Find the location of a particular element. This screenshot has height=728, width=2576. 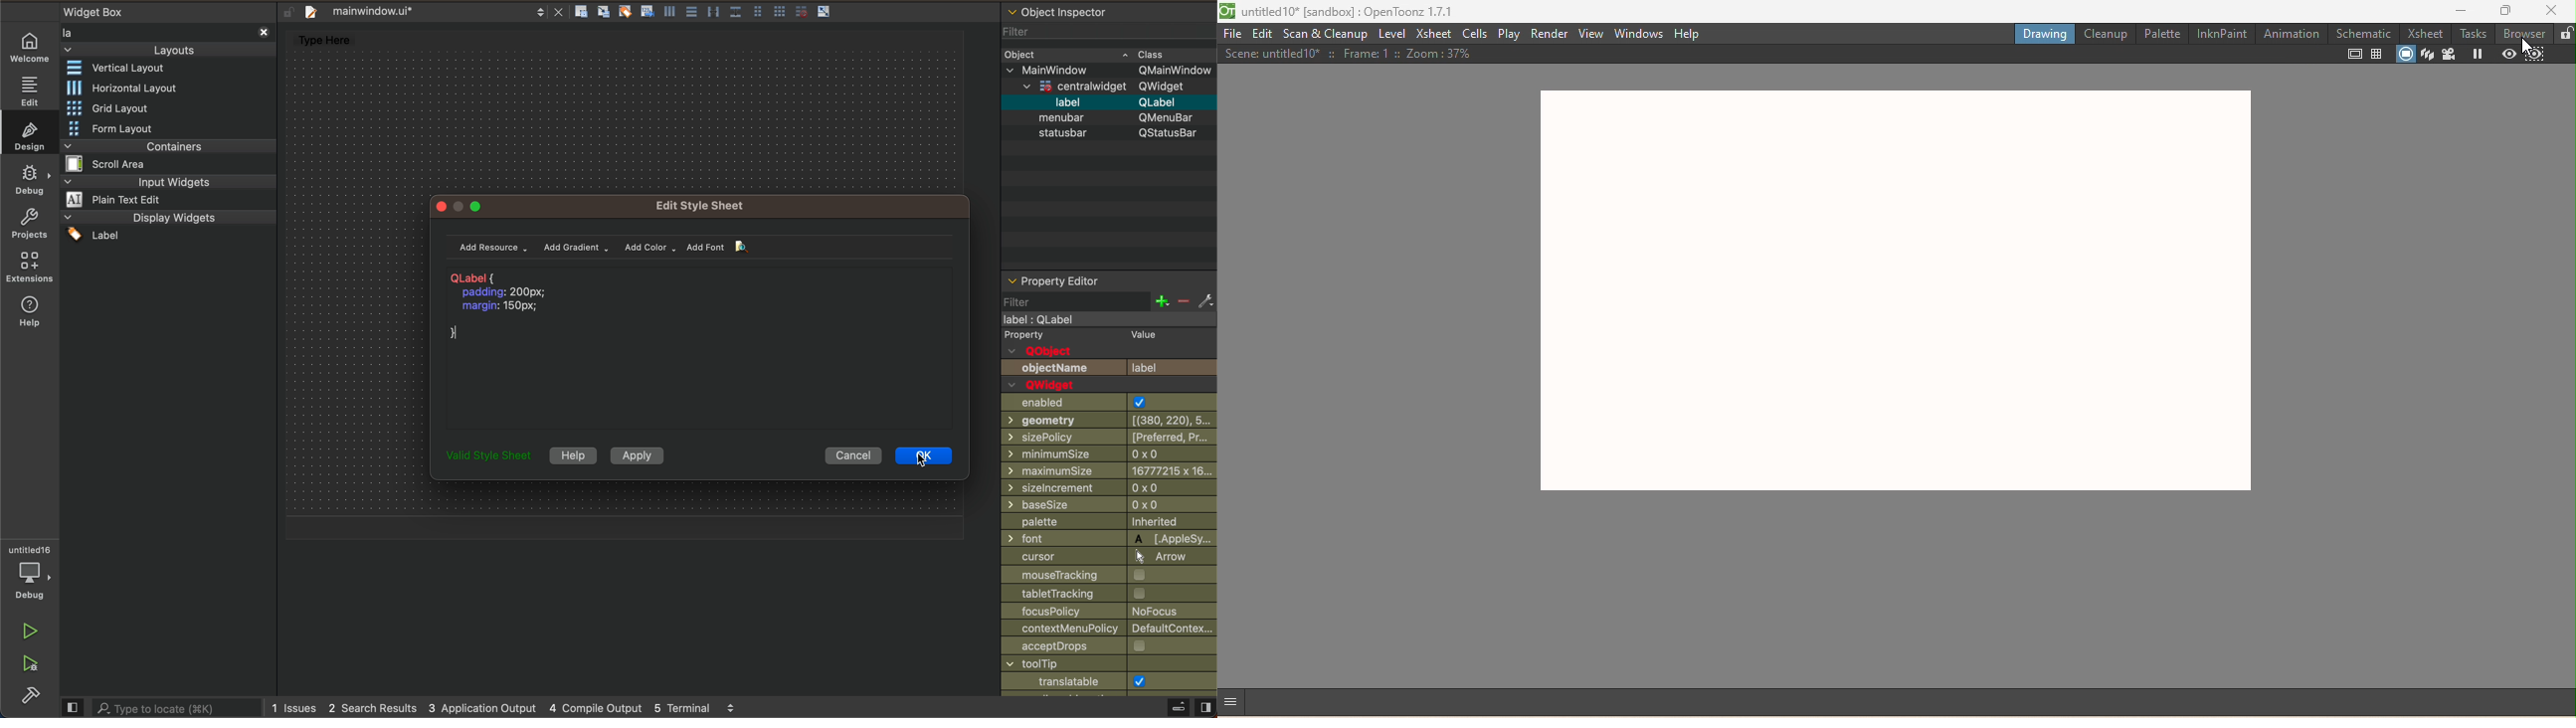

styles code is located at coordinates (513, 309).